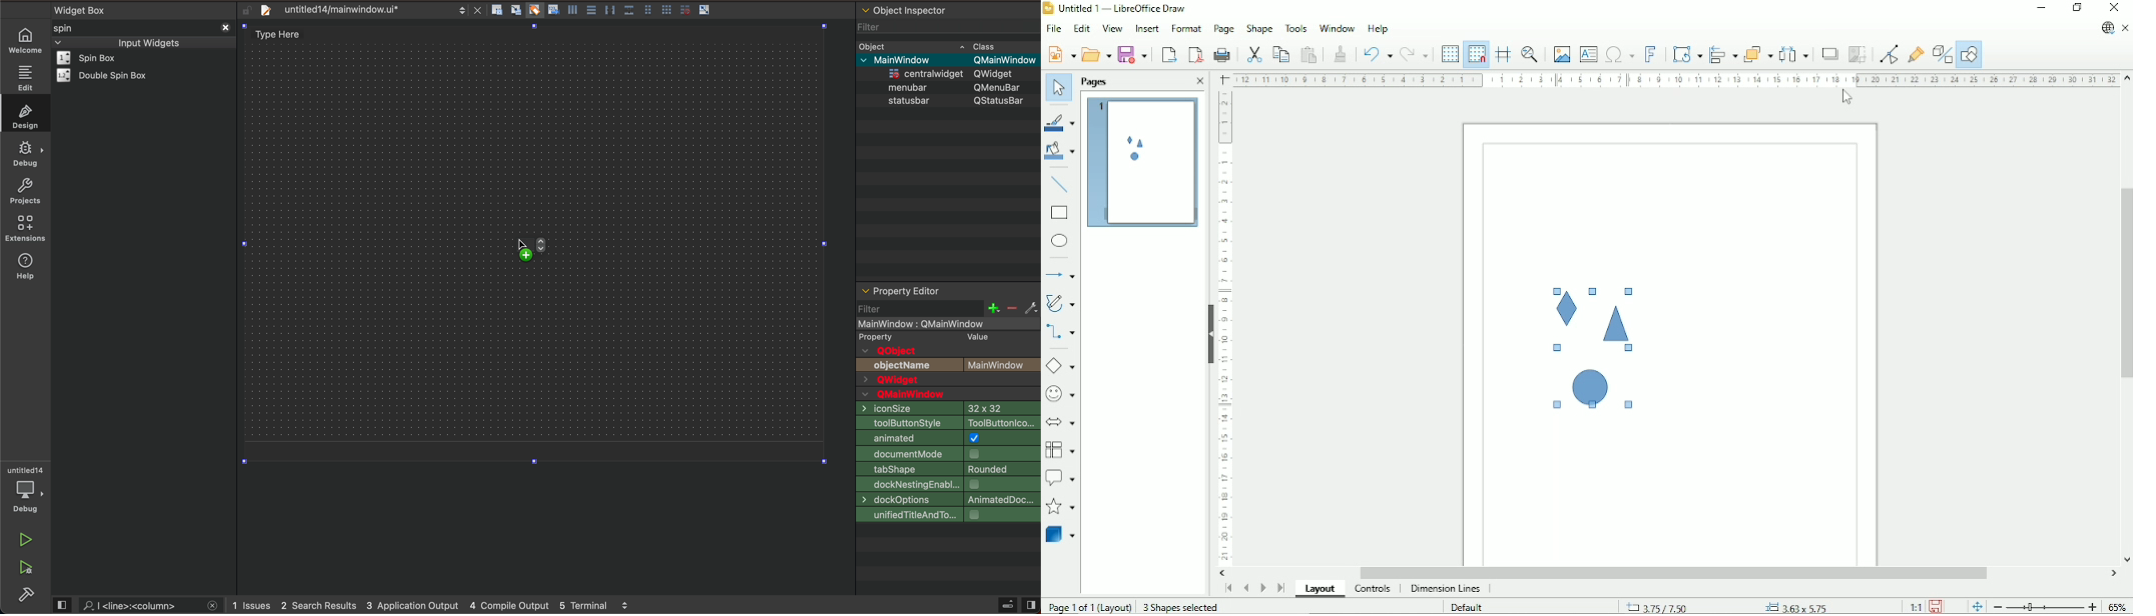  What do you see at coordinates (1060, 184) in the screenshot?
I see `Insert line` at bounding box center [1060, 184].